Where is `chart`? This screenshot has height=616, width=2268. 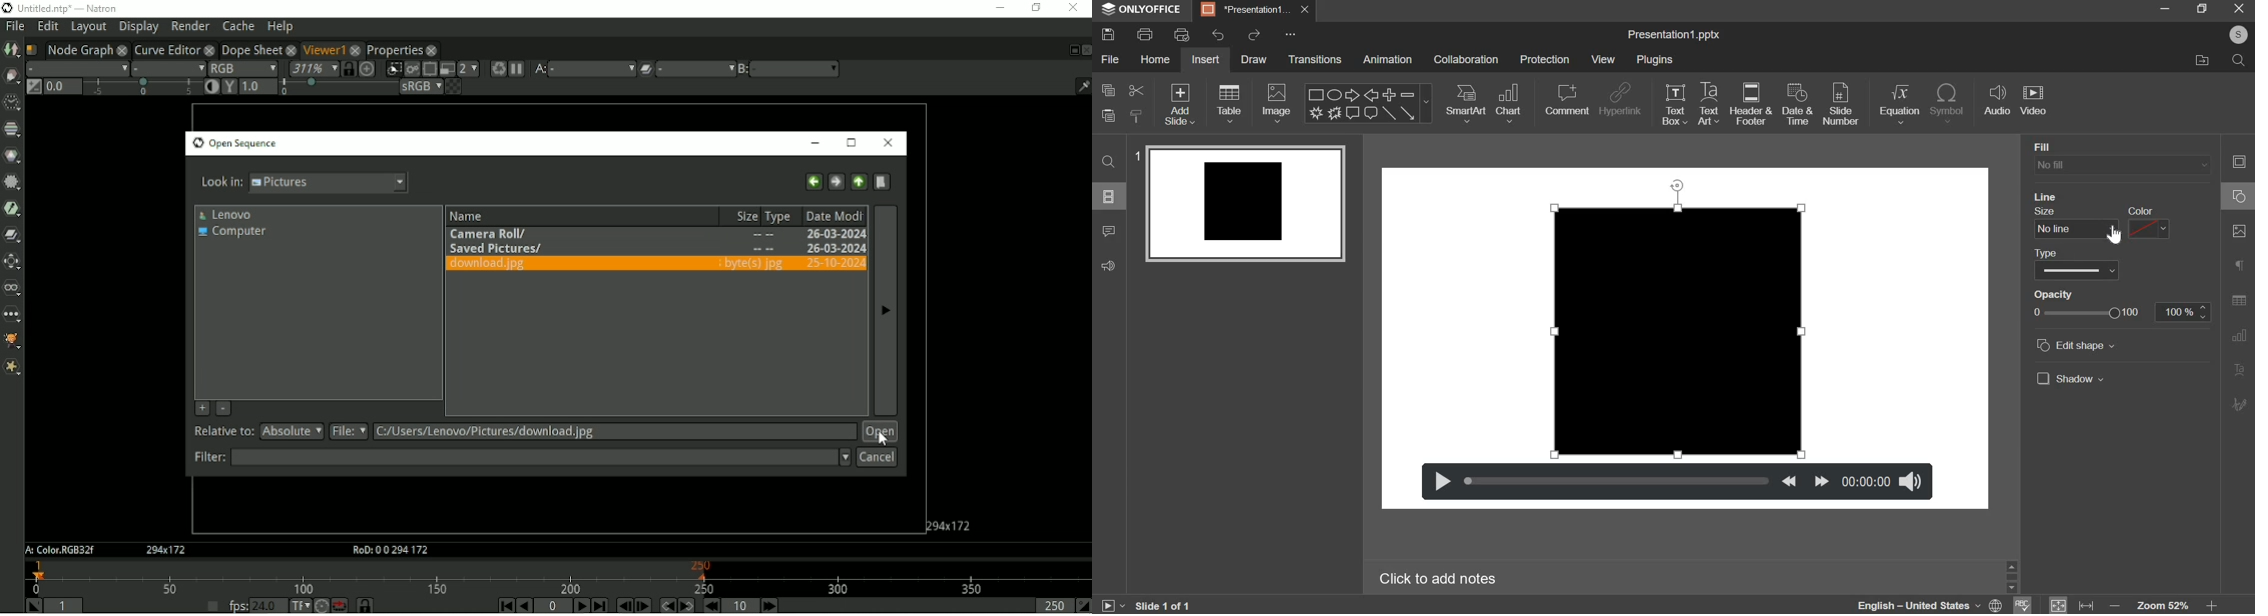 chart is located at coordinates (1508, 103).